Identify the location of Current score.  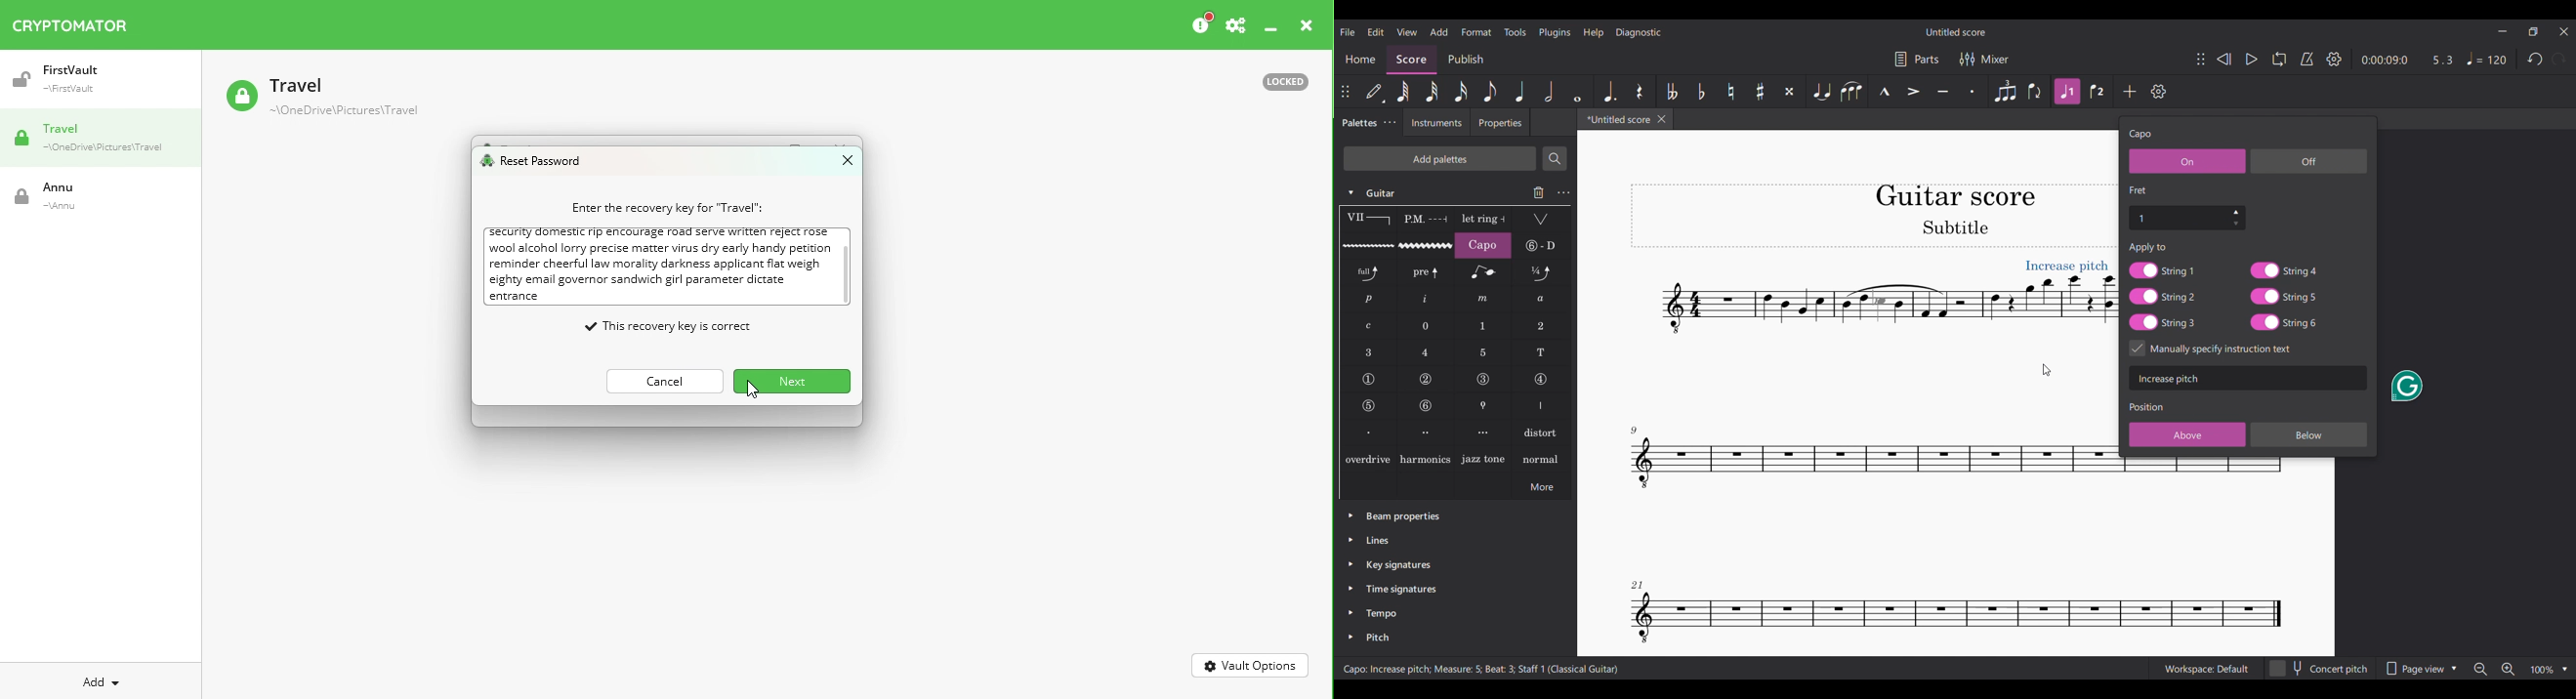
(1799, 394).